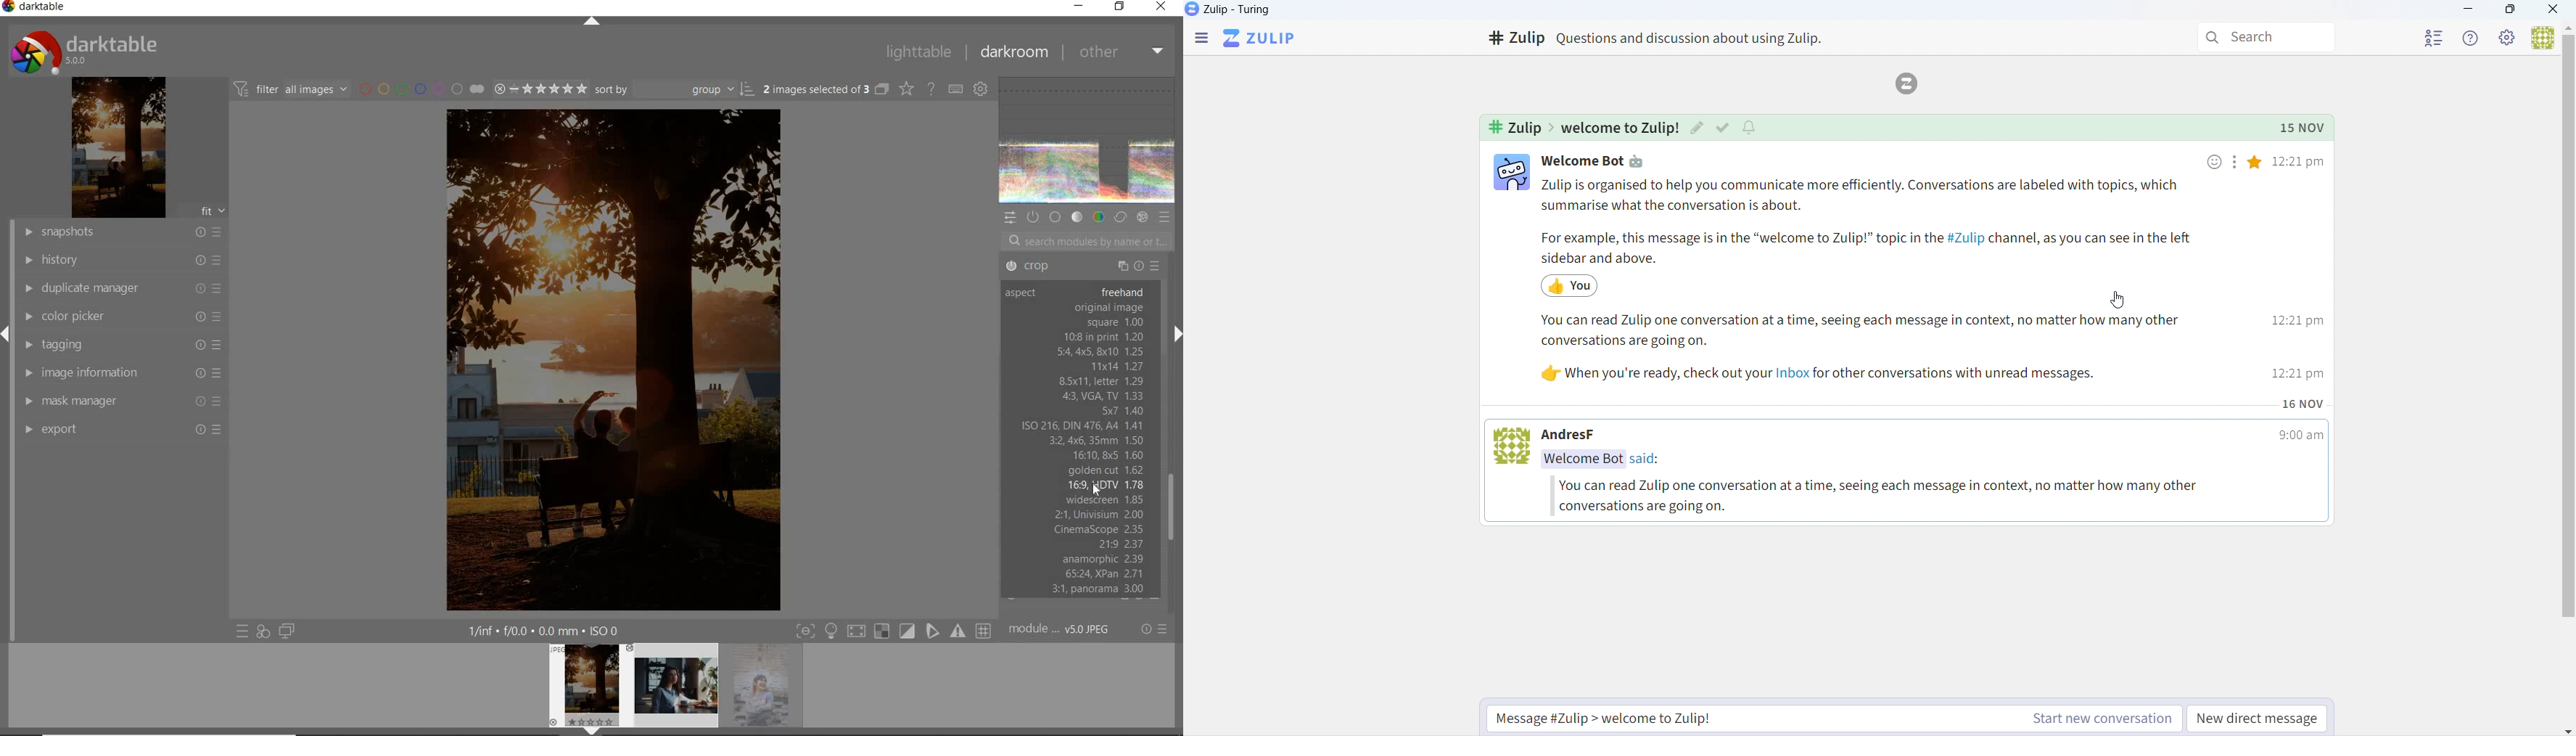 This screenshot has width=2576, height=756. What do you see at coordinates (1098, 218) in the screenshot?
I see `color` at bounding box center [1098, 218].